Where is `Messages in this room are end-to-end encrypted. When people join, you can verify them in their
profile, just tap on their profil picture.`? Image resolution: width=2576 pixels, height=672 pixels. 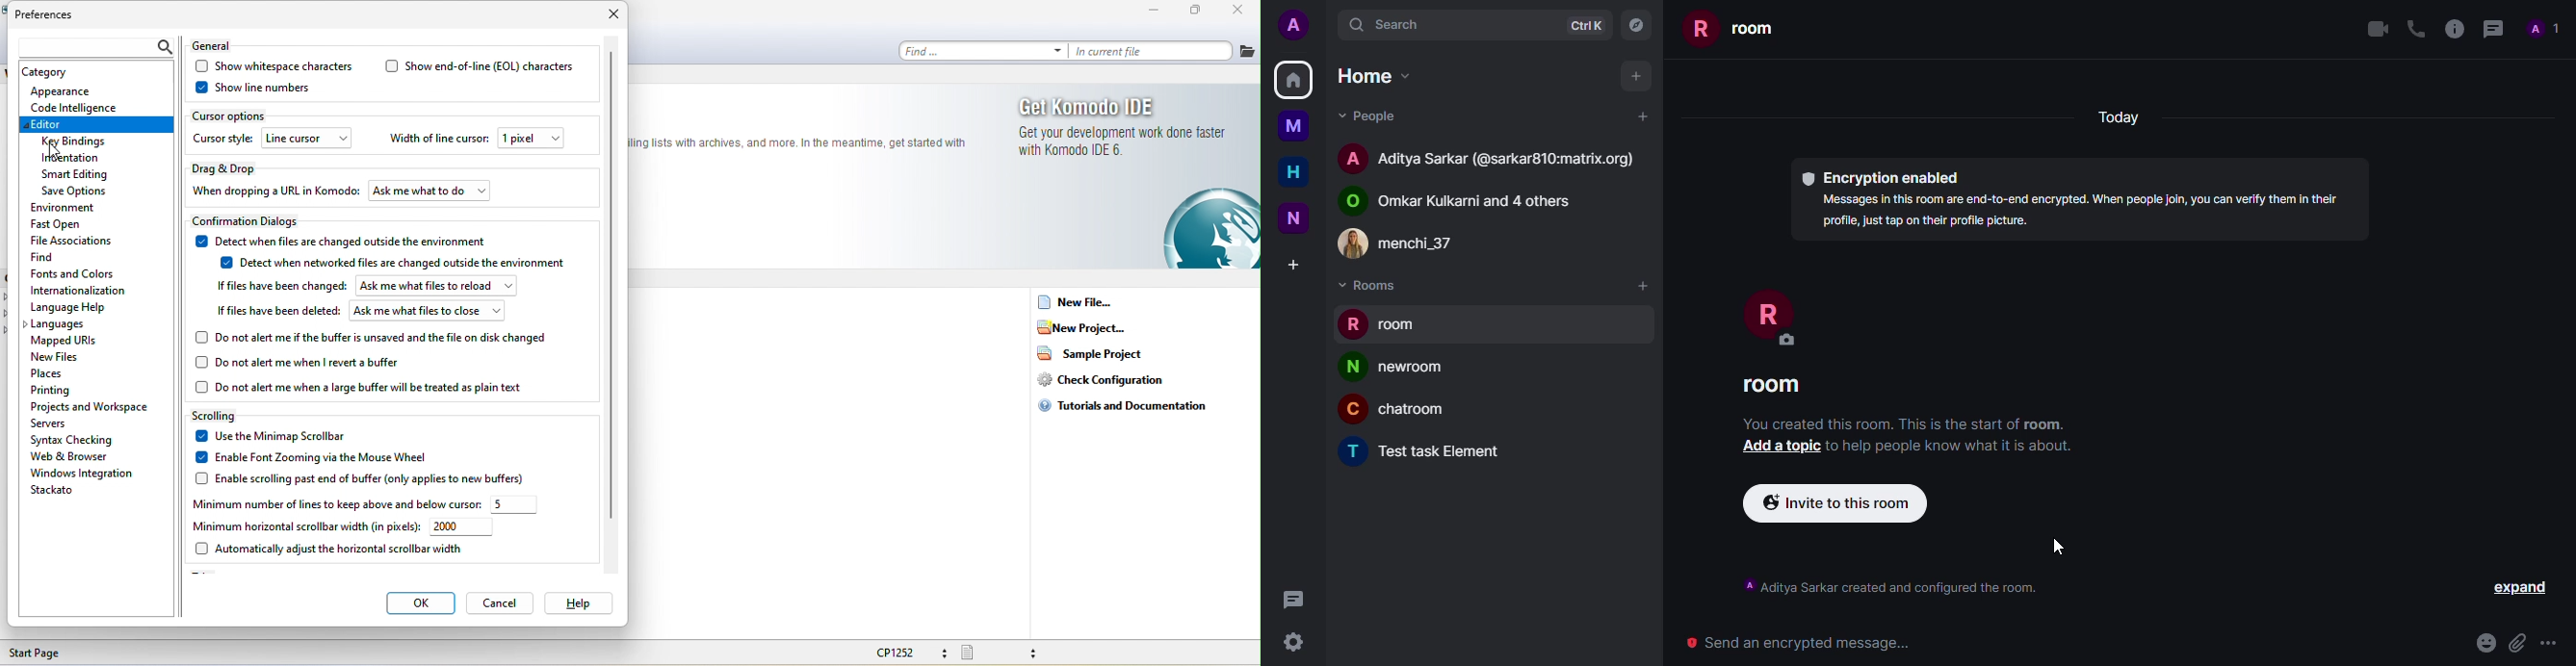
Messages in this room are end-to-end encrypted. When people join, you can verify them in their
profile, just tap on their profil picture. is located at coordinates (2080, 211).